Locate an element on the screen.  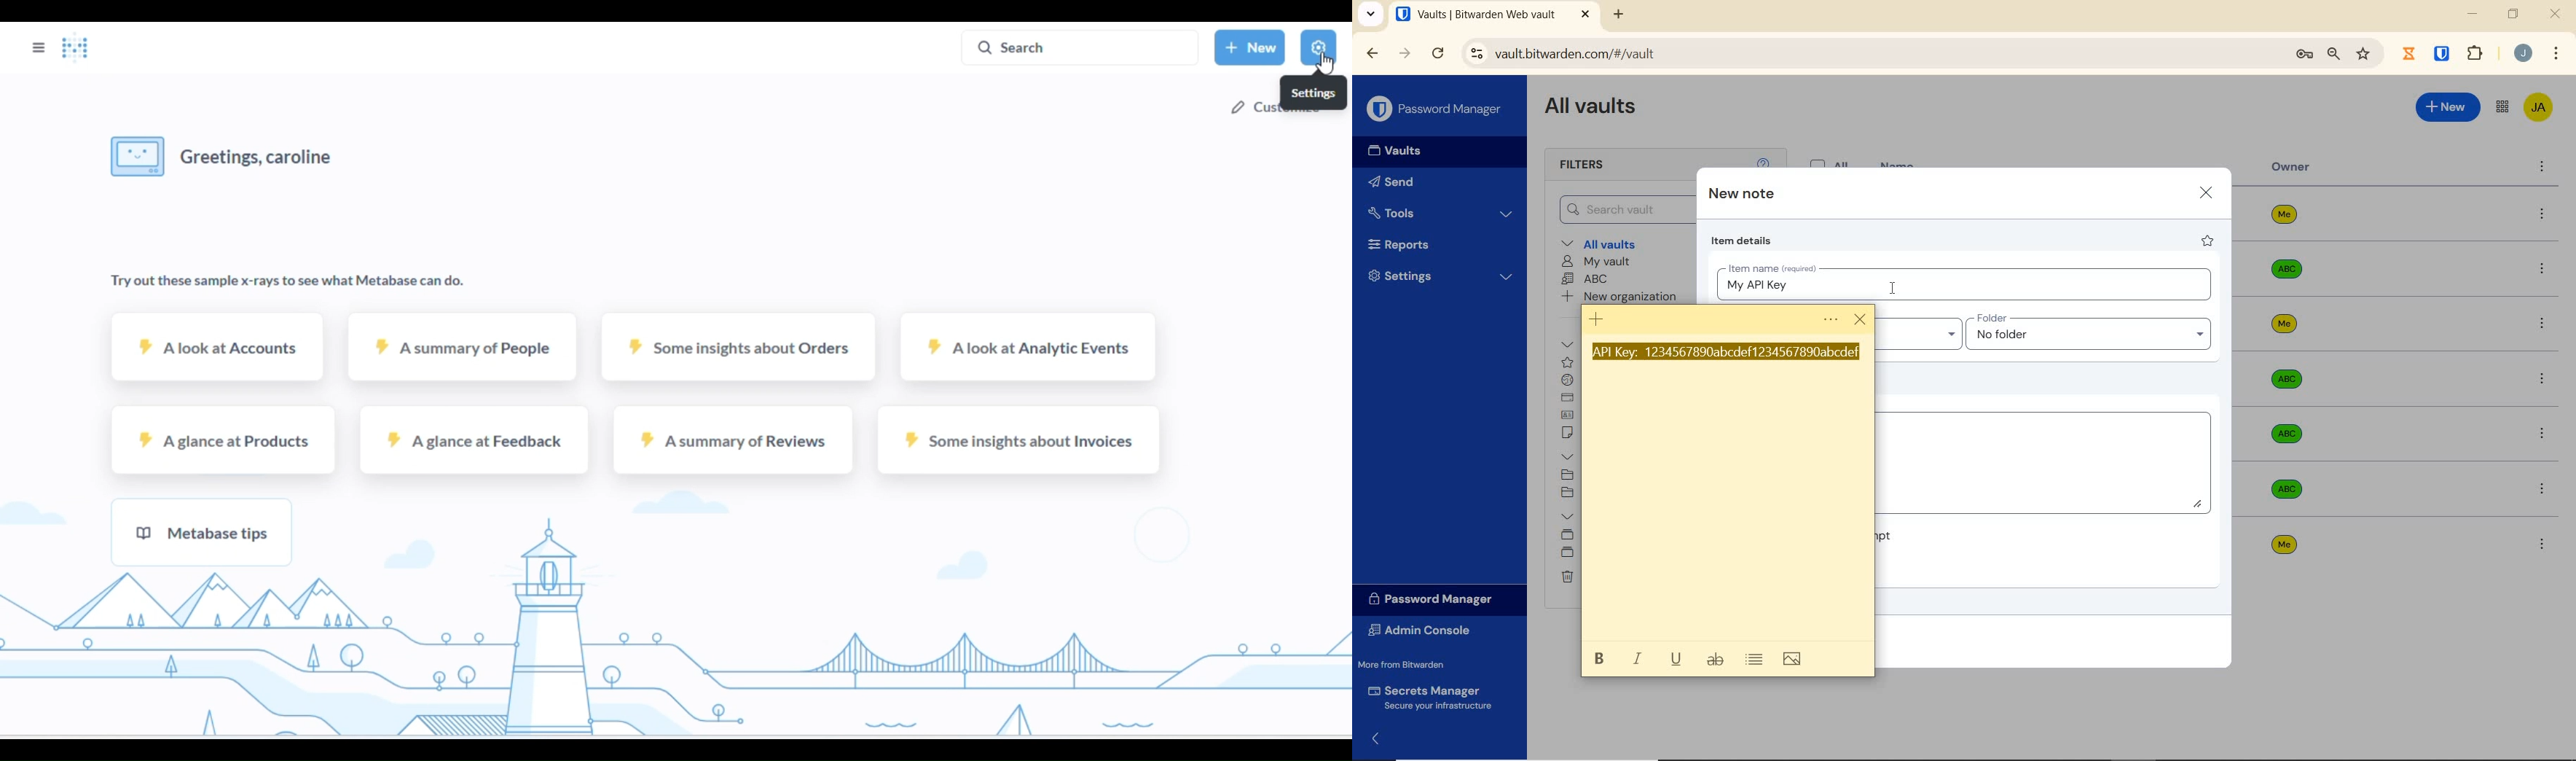
more options is located at coordinates (2542, 326).